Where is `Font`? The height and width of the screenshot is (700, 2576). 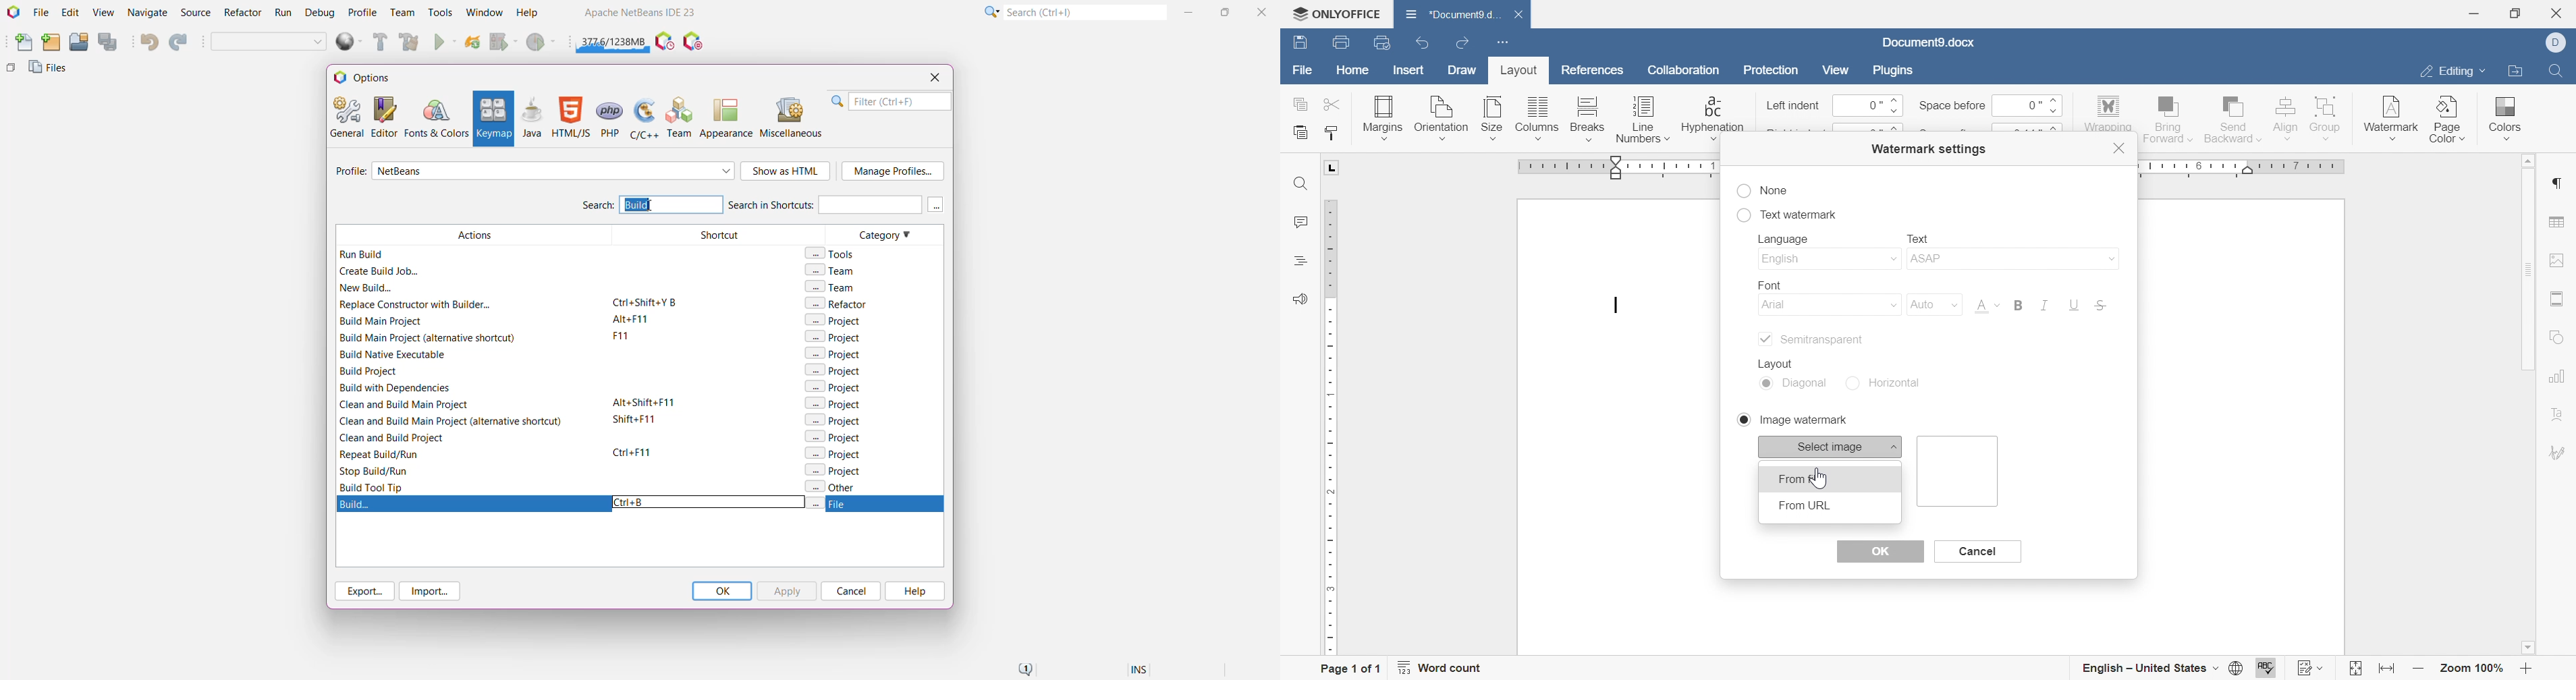 Font is located at coordinates (1985, 308).